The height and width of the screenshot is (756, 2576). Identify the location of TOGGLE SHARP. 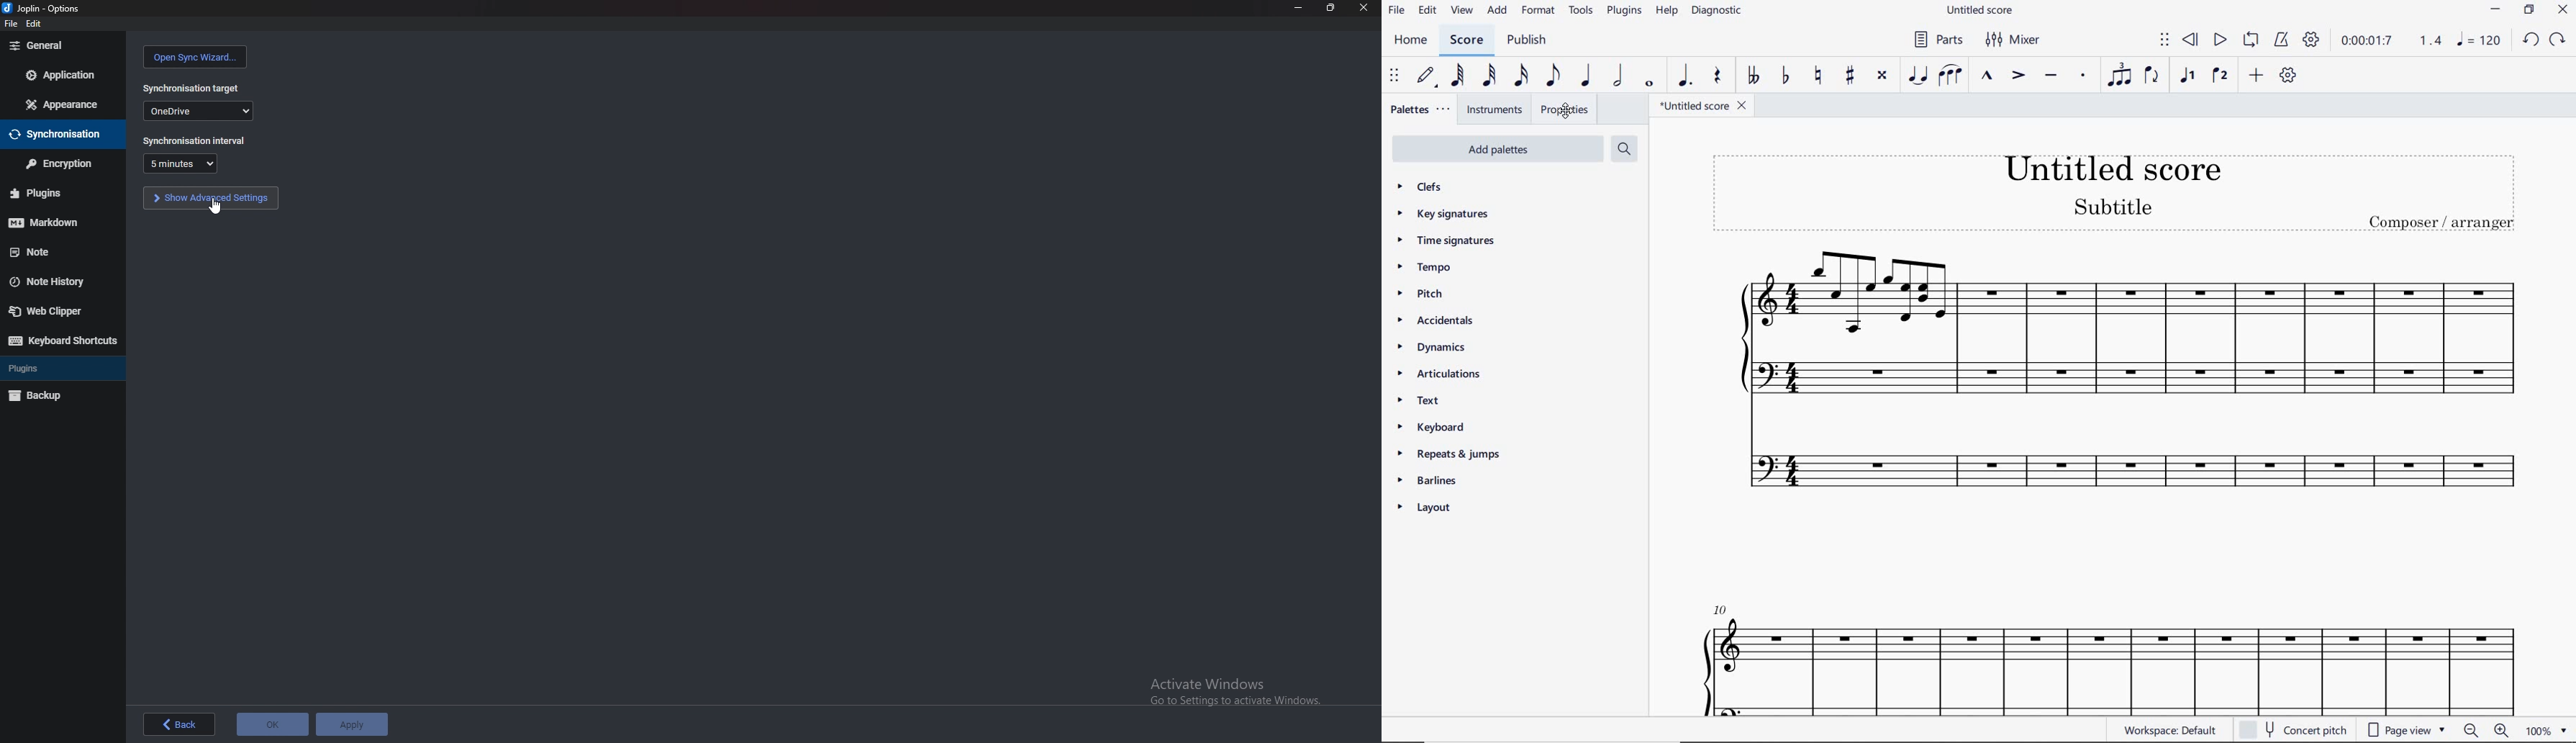
(1850, 74).